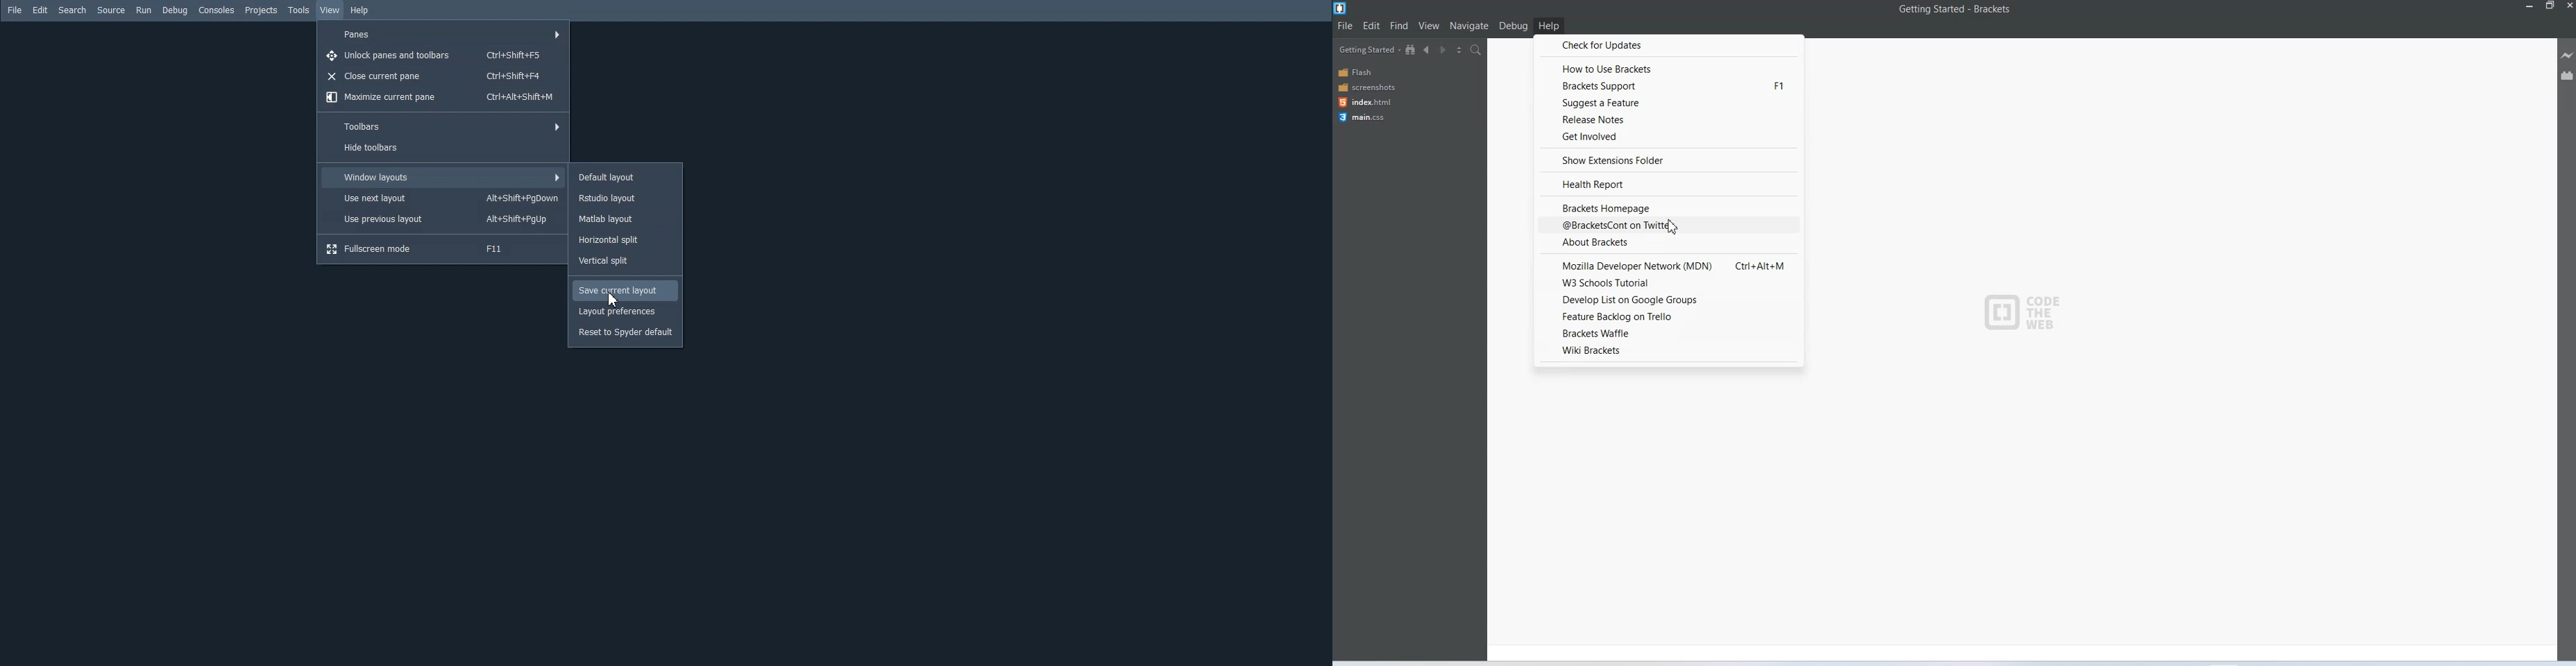  What do you see at coordinates (1670, 159) in the screenshot?
I see `show extension folder` at bounding box center [1670, 159].